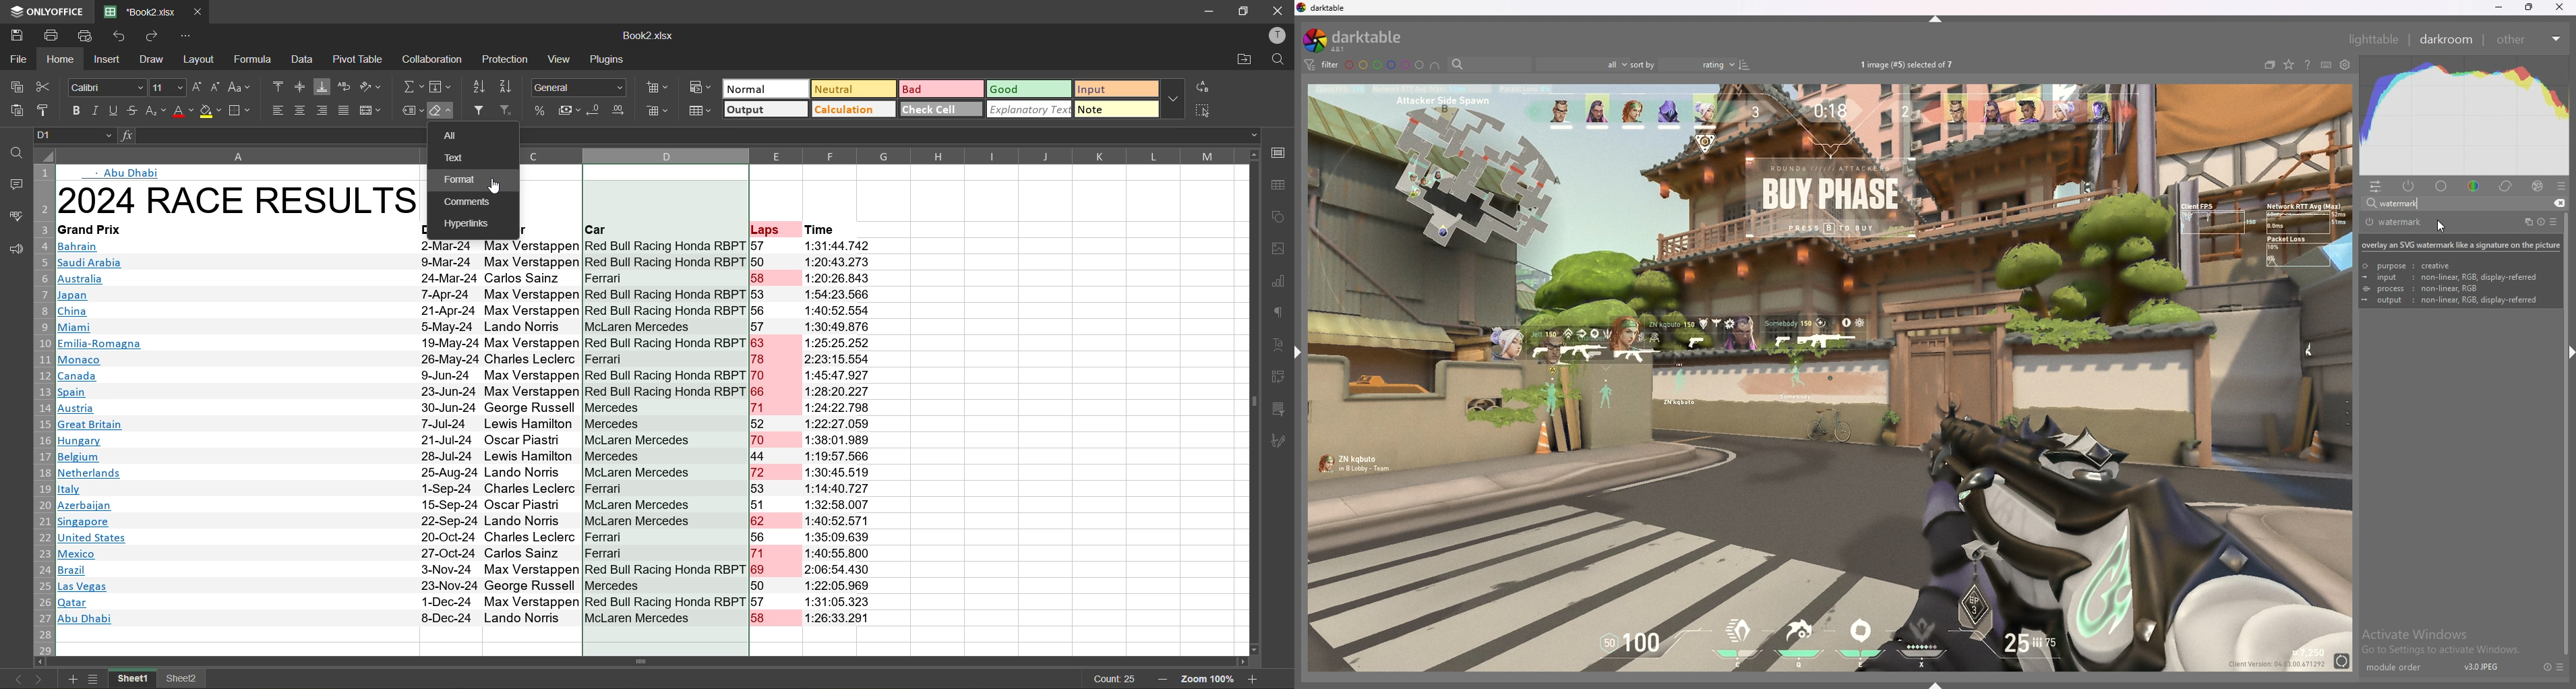  Describe the element at coordinates (16, 150) in the screenshot. I see `find` at that location.